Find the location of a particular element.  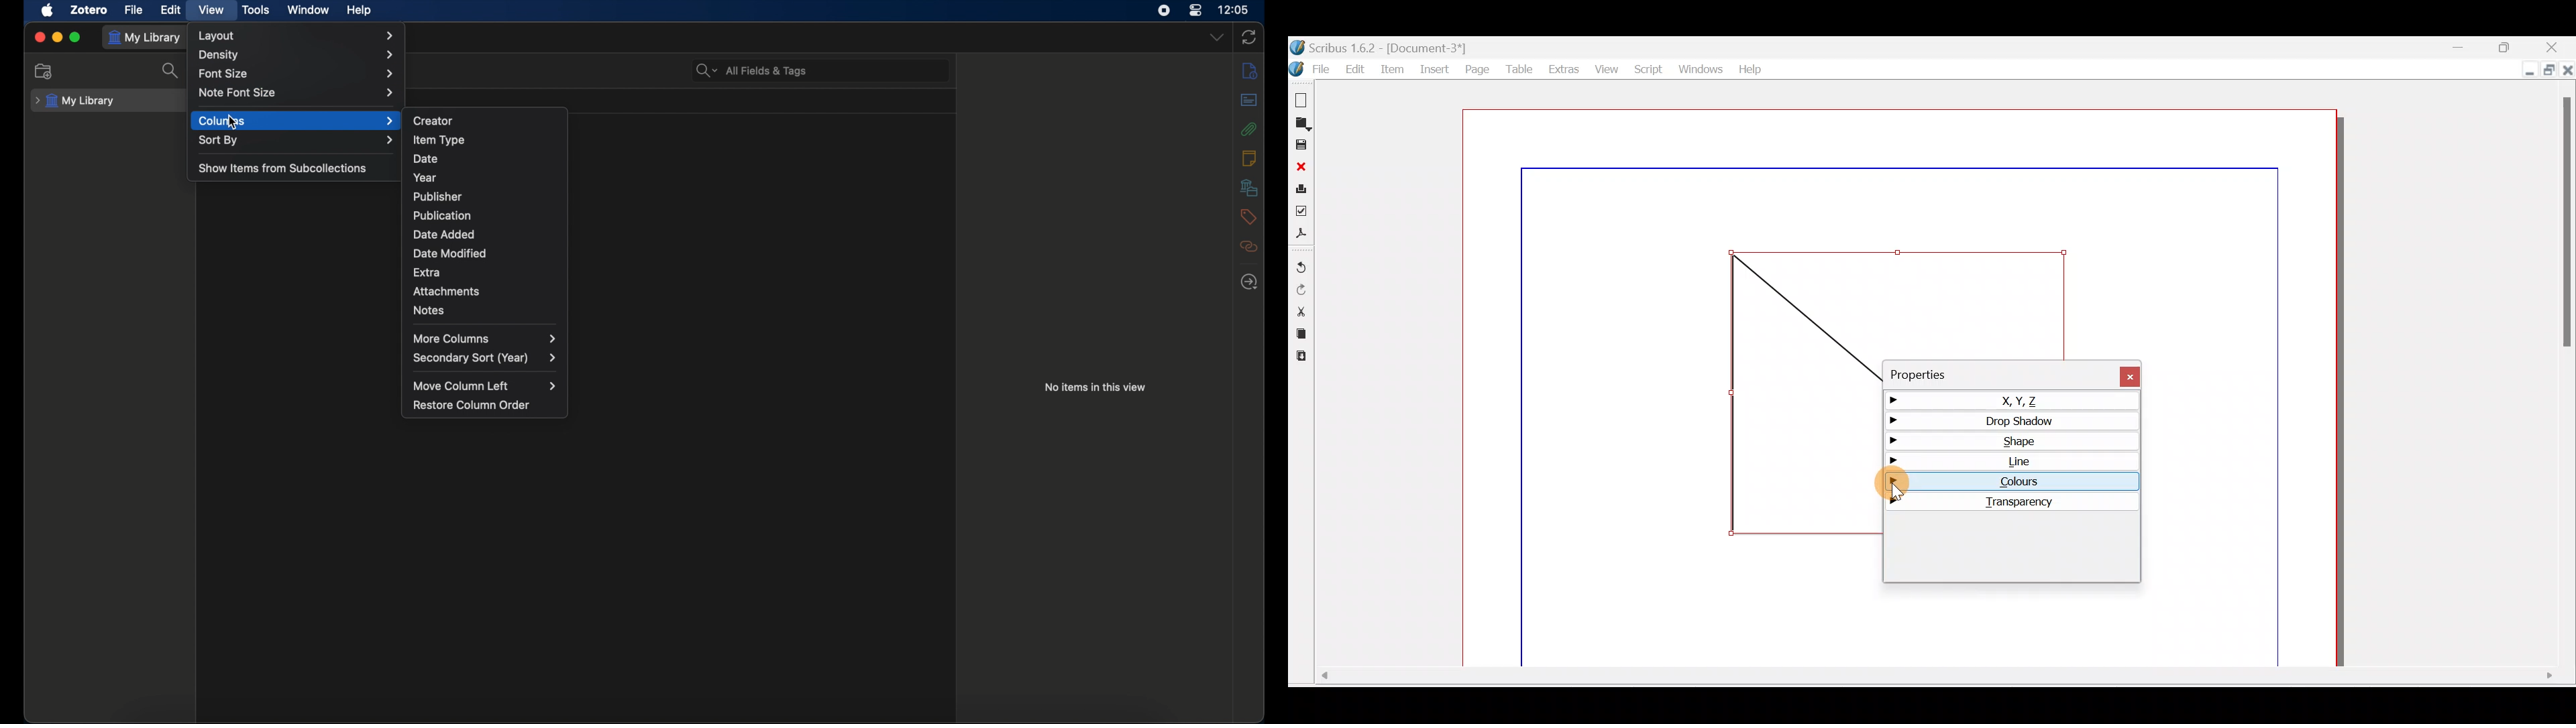

View is located at coordinates (1605, 66).